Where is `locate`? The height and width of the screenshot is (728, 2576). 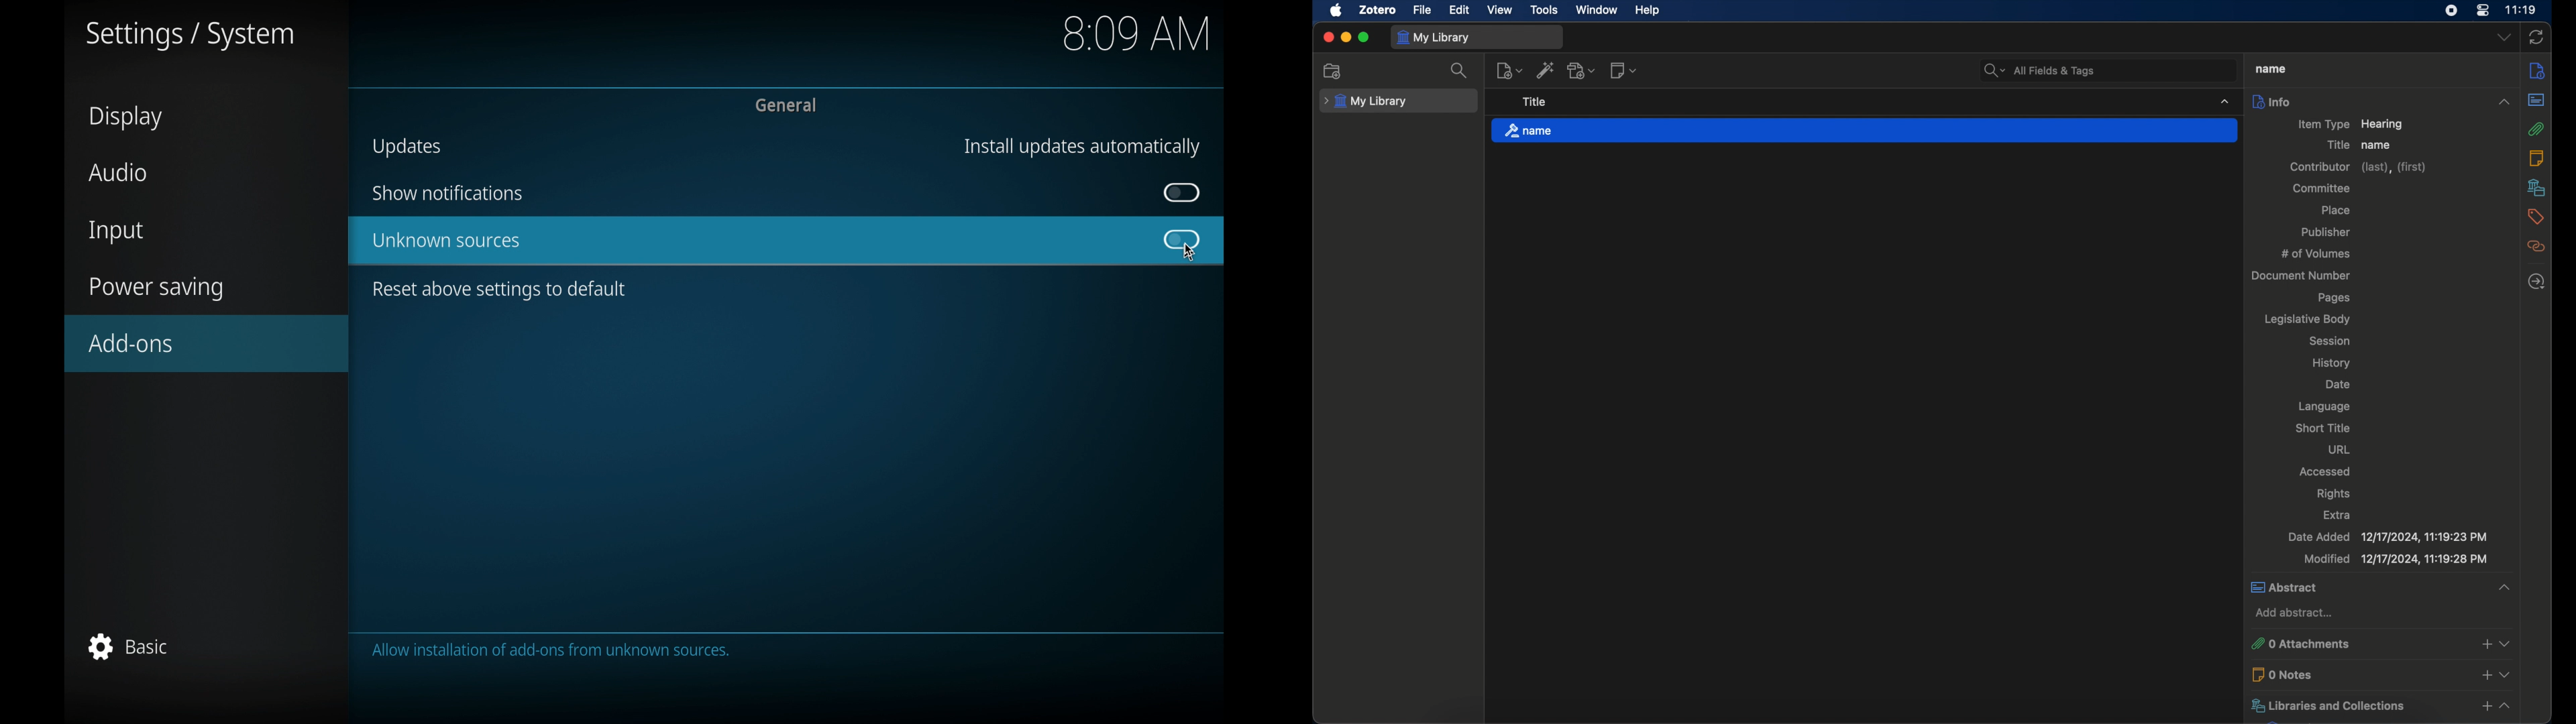
locate is located at coordinates (2536, 281).